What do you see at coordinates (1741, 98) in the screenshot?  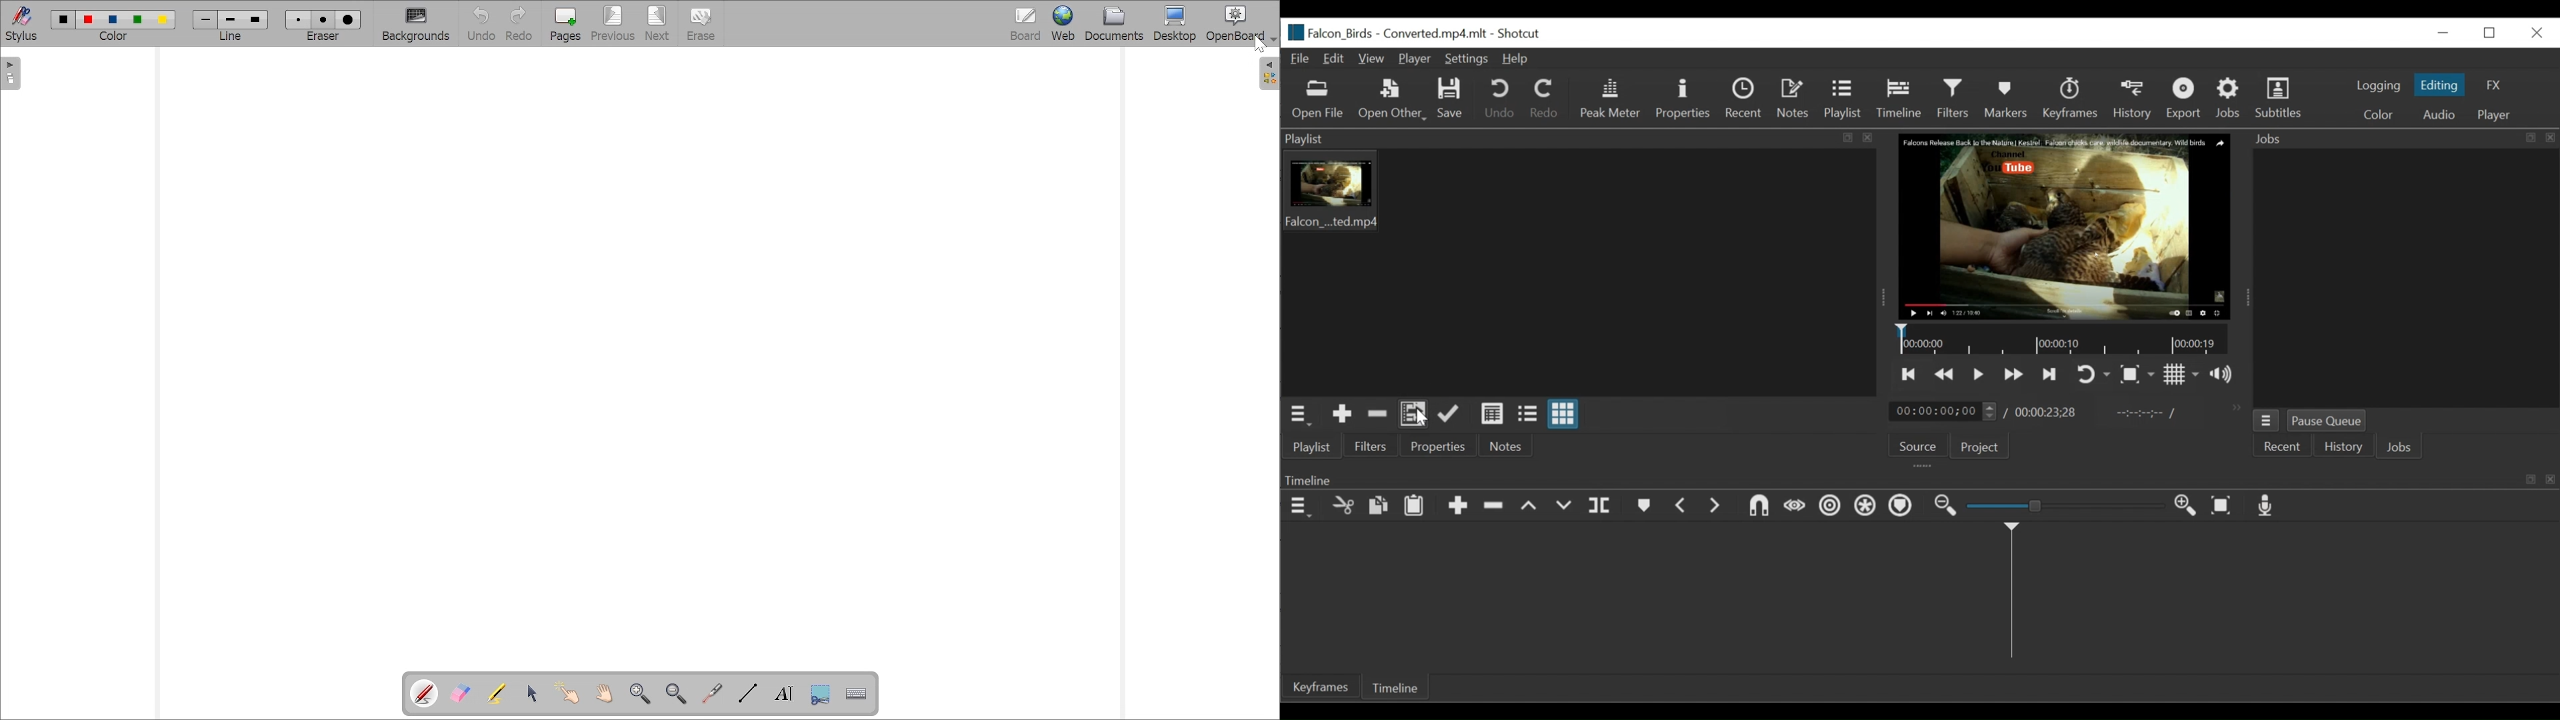 I see `Recent` at bounding box center [1741, 98].